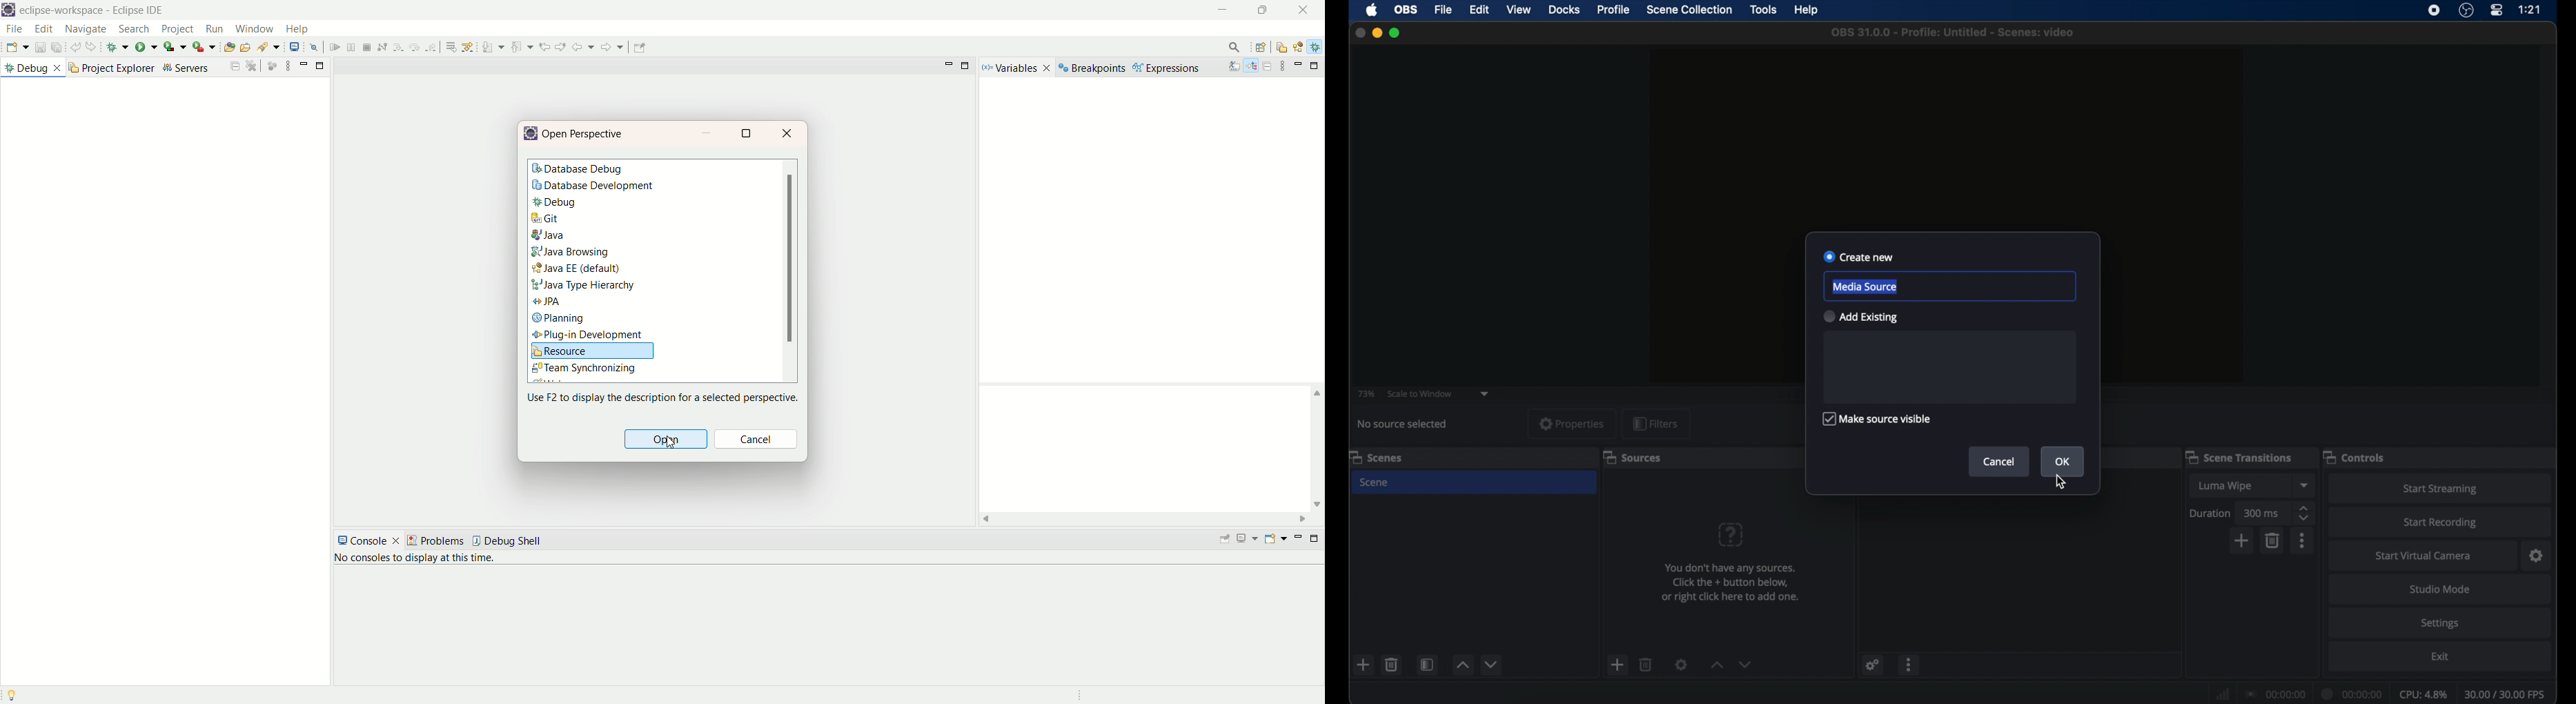  What do you see at coordinates (1317, 47) in the screenshot?
I see `debug` at bounding box center [1317, 47].